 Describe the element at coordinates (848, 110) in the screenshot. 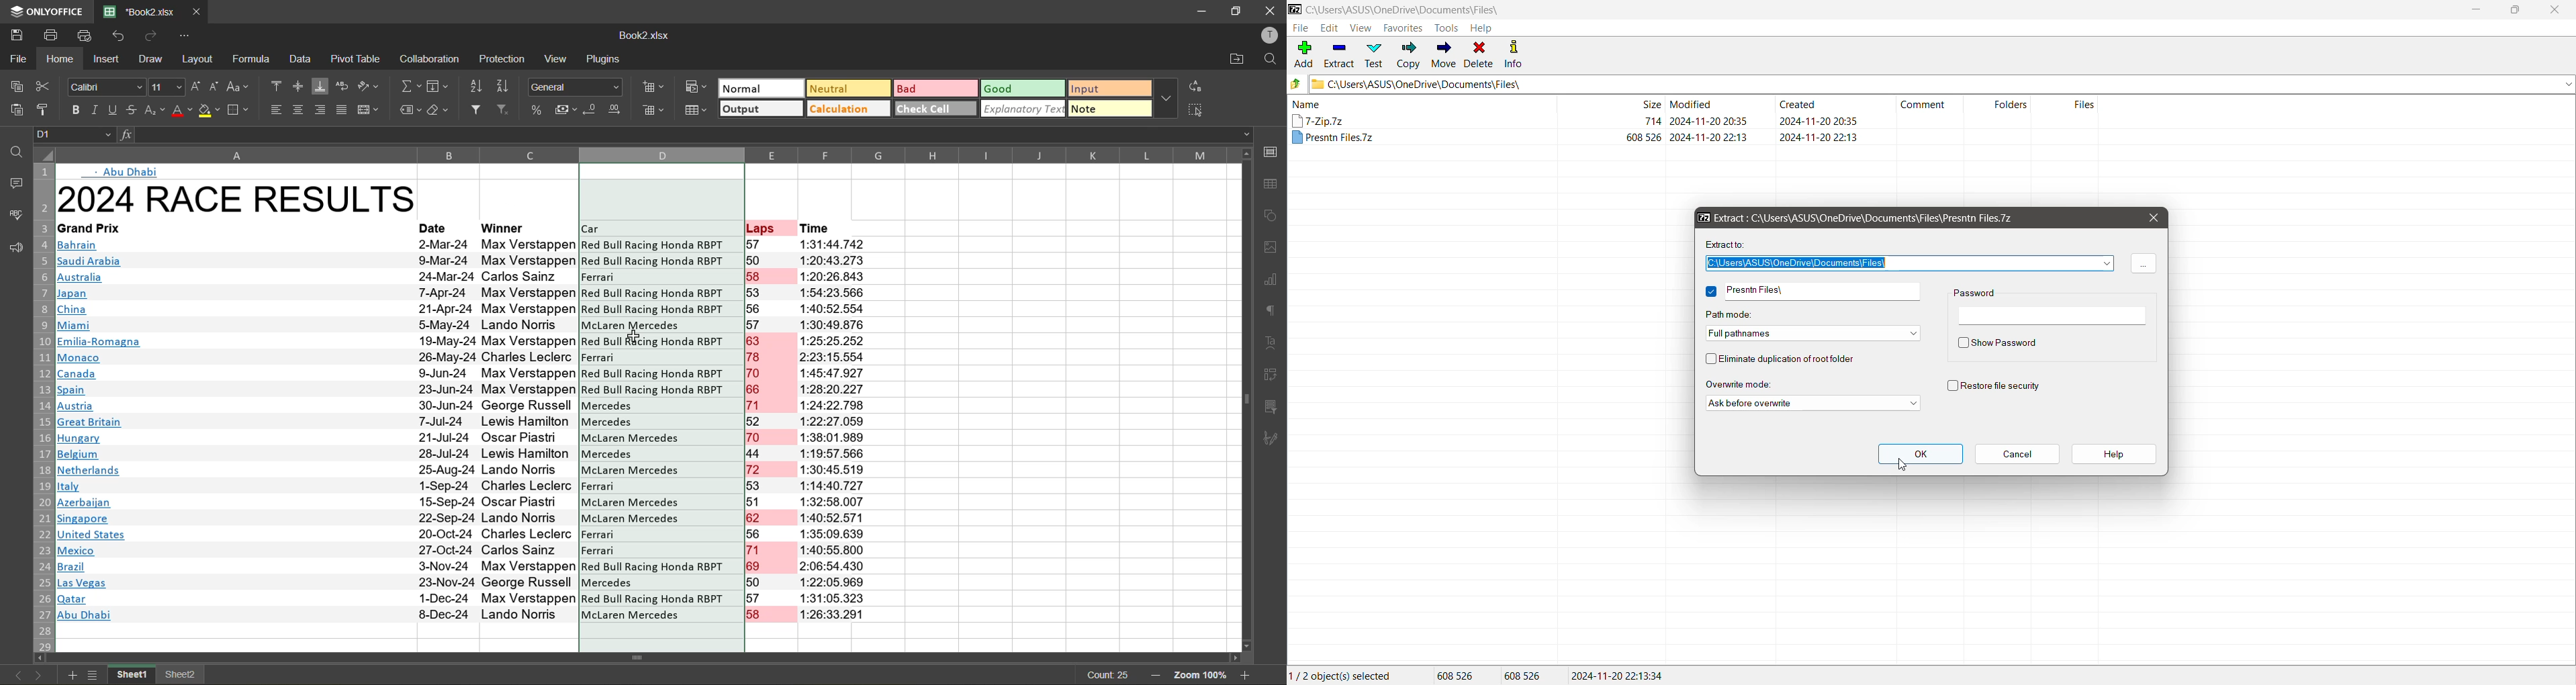

I see `calculation` at that location.